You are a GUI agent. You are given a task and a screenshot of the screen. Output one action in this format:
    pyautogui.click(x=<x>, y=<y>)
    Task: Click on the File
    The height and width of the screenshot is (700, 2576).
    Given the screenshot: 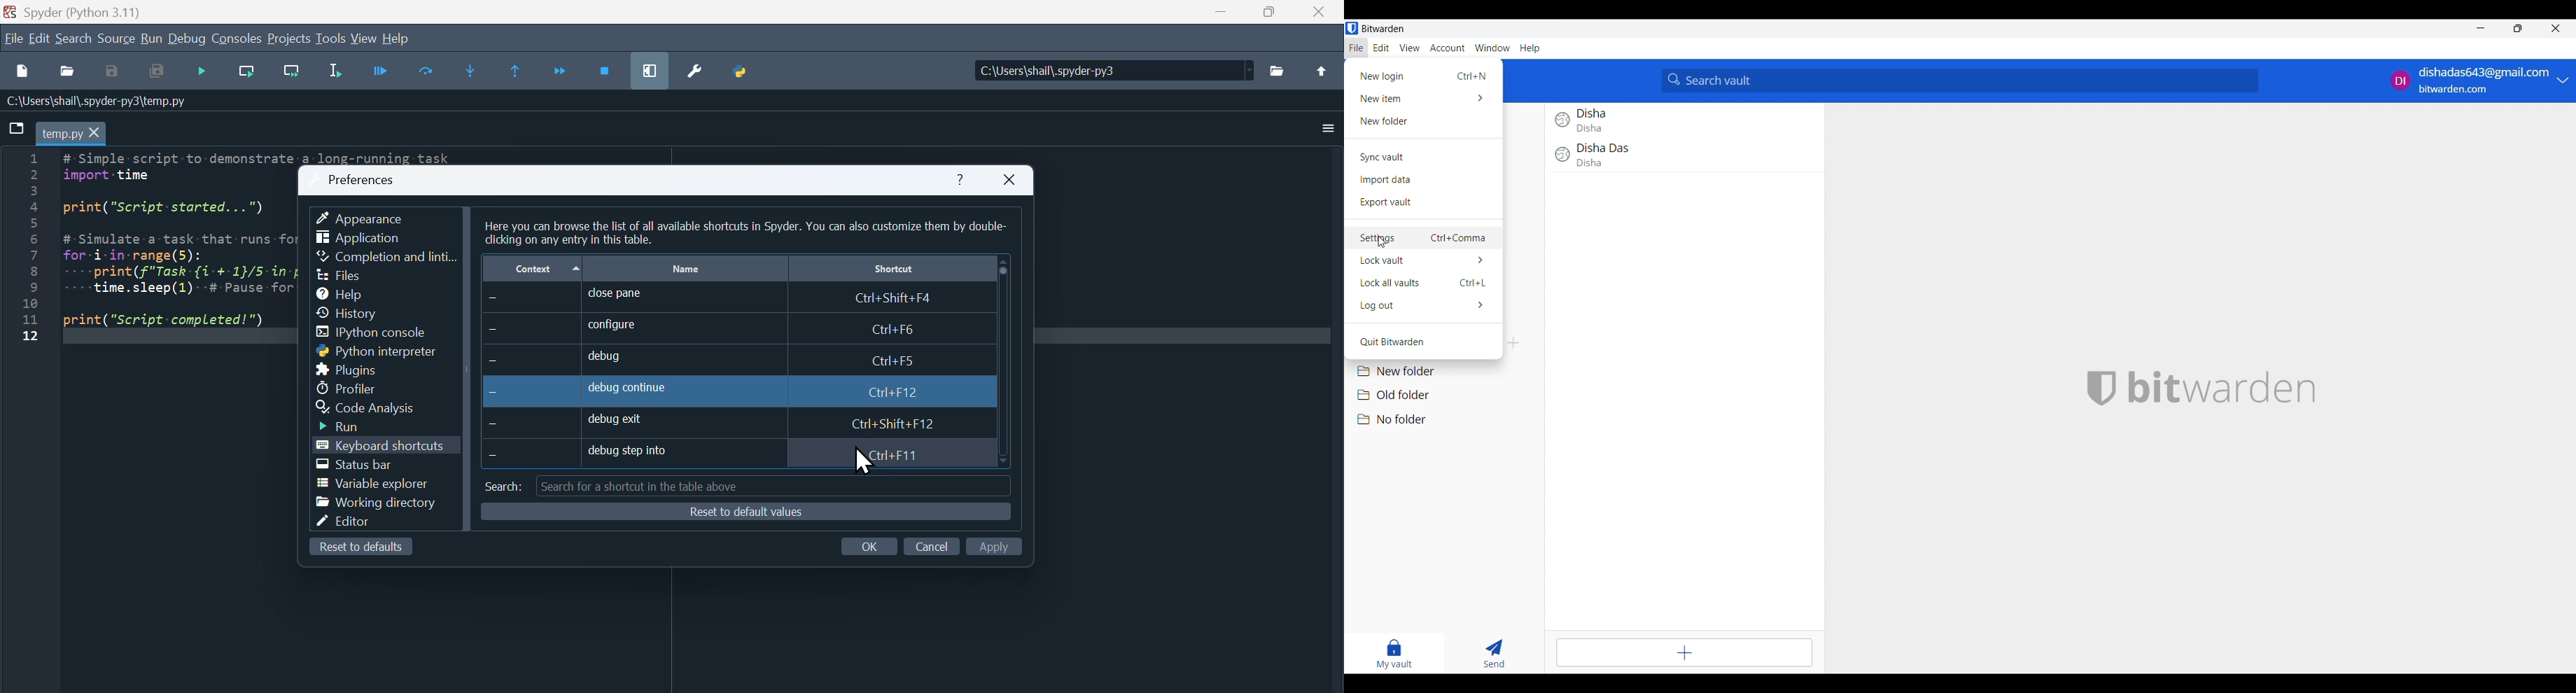 What is the action you would take?
    pyautogui.click(x=12, y=38)
    